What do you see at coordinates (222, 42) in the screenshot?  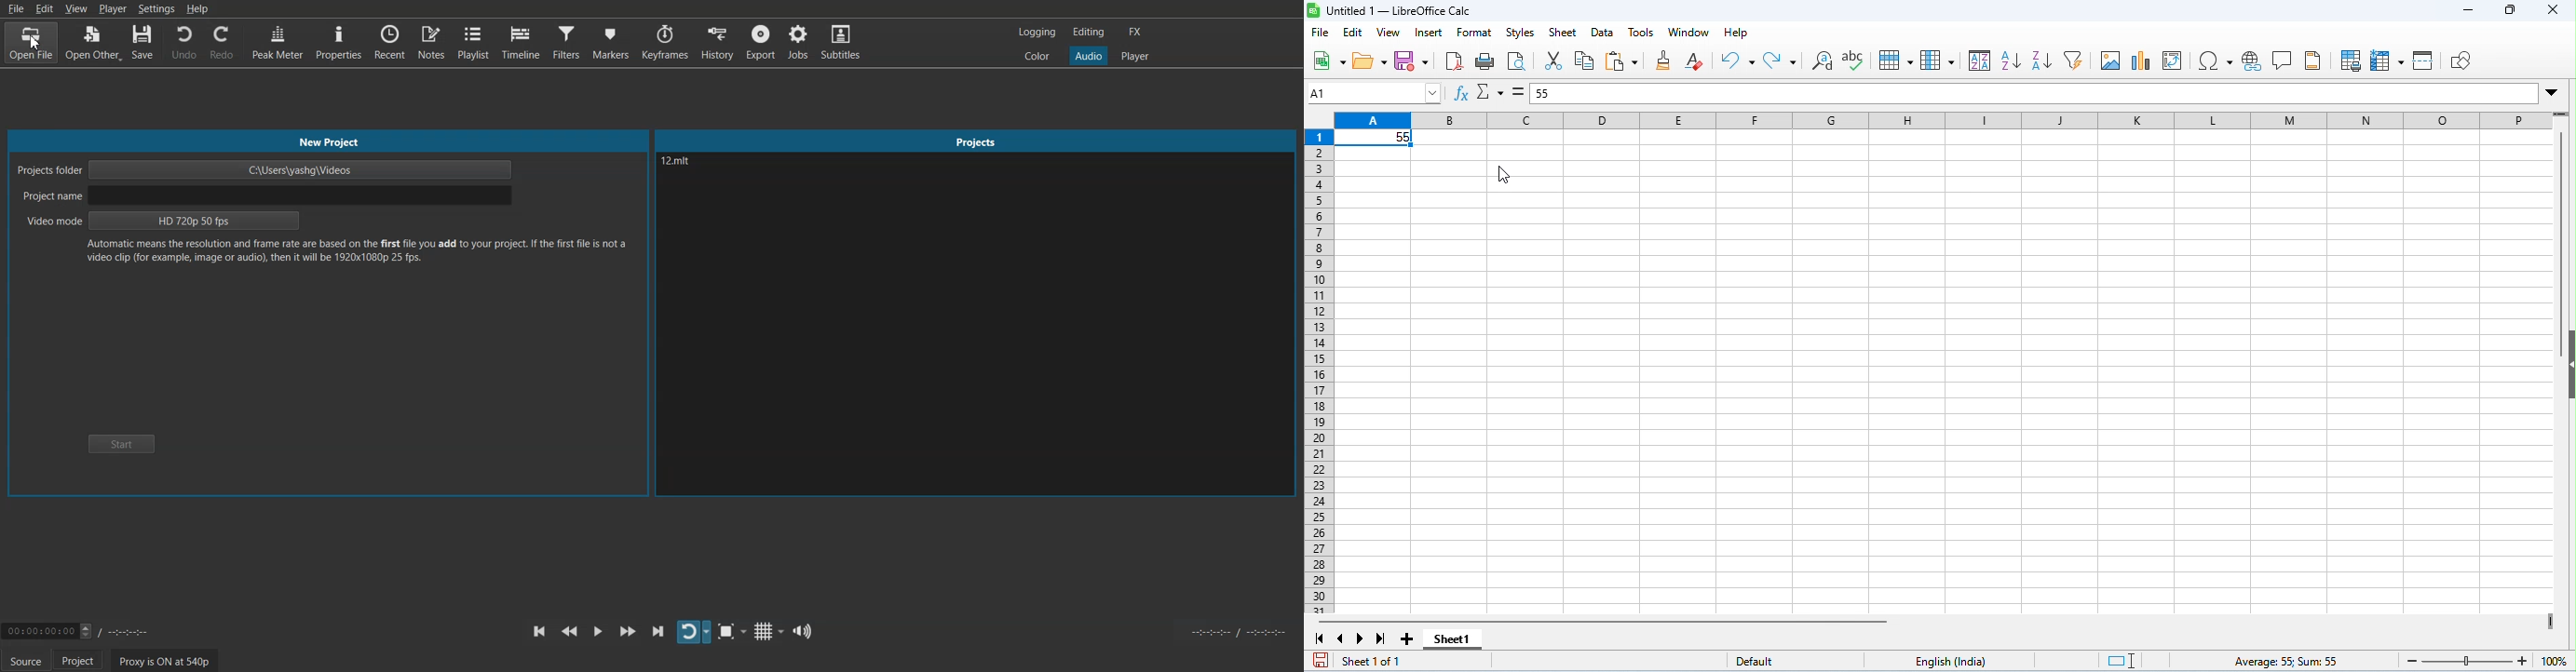 I see `Redo` at bounding box center [222, 42].